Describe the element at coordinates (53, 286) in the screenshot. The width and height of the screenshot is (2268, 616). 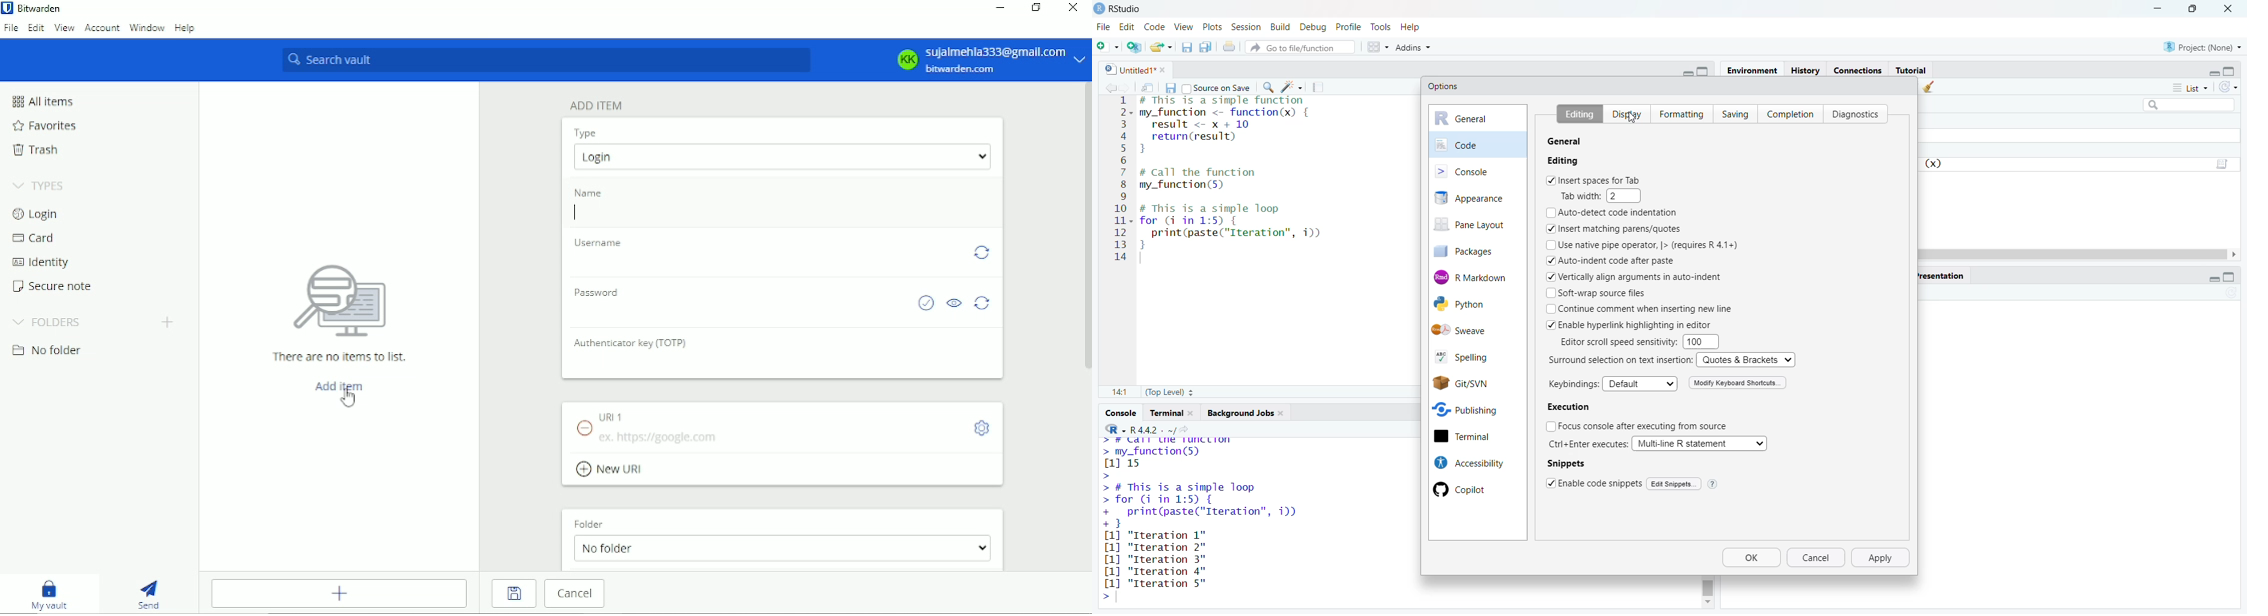
I see `Secure note` at that location.